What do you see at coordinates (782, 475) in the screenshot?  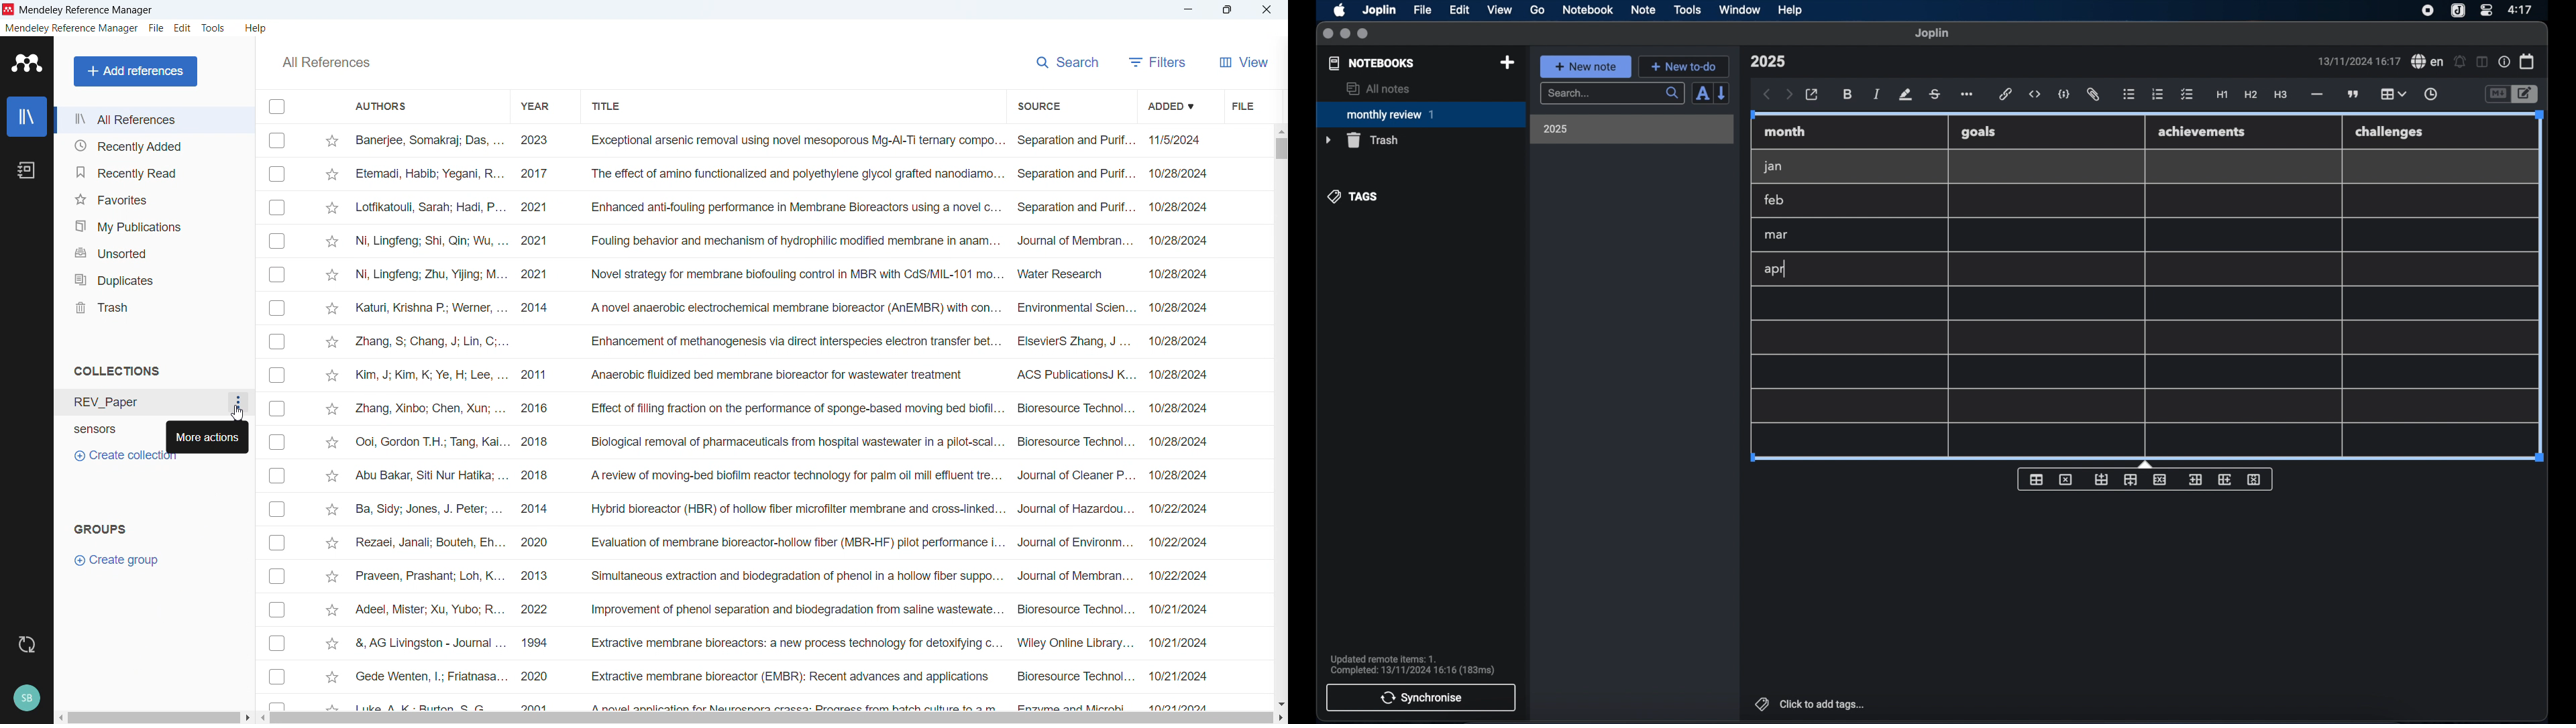 I see `Abu Bakar, Siti Nur Hatika; ... 2018 A review of moving-bed biofilm reactor technology for palm oil mill effluent tre... Journal of Cleaner P... 10/28/2024` at bounding box center [782, 475].